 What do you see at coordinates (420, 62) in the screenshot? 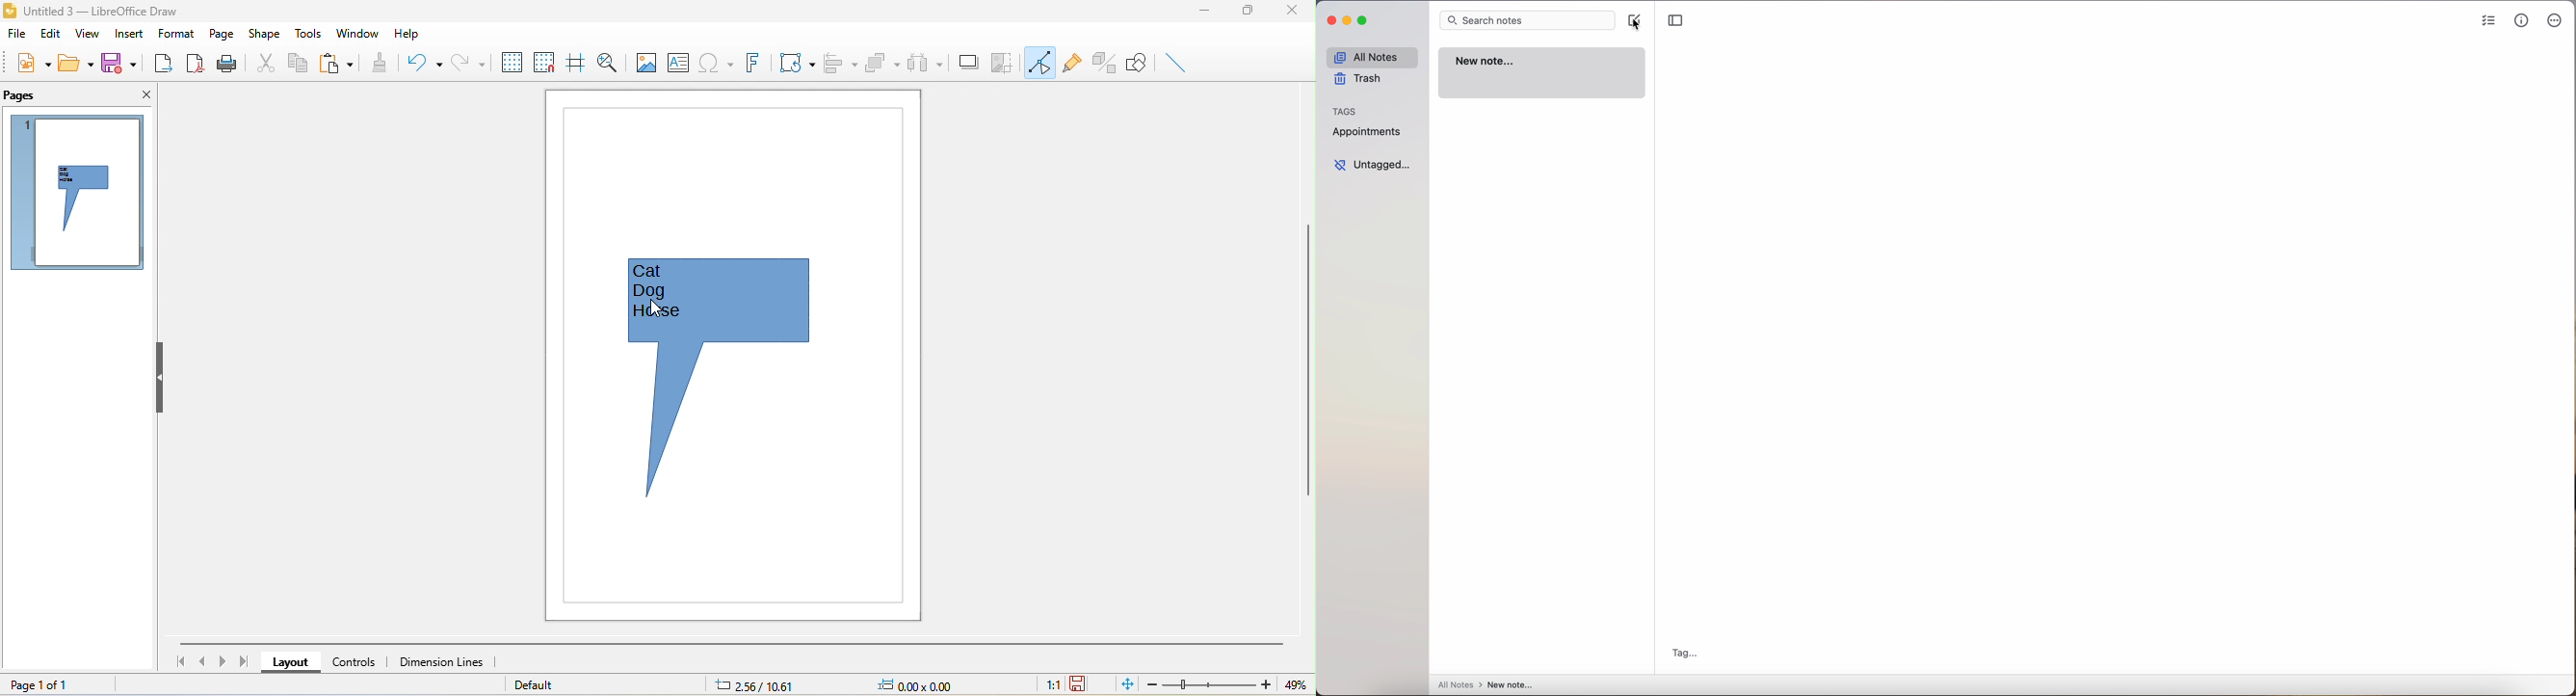
I see `undo` at bounding box center [420, 62].